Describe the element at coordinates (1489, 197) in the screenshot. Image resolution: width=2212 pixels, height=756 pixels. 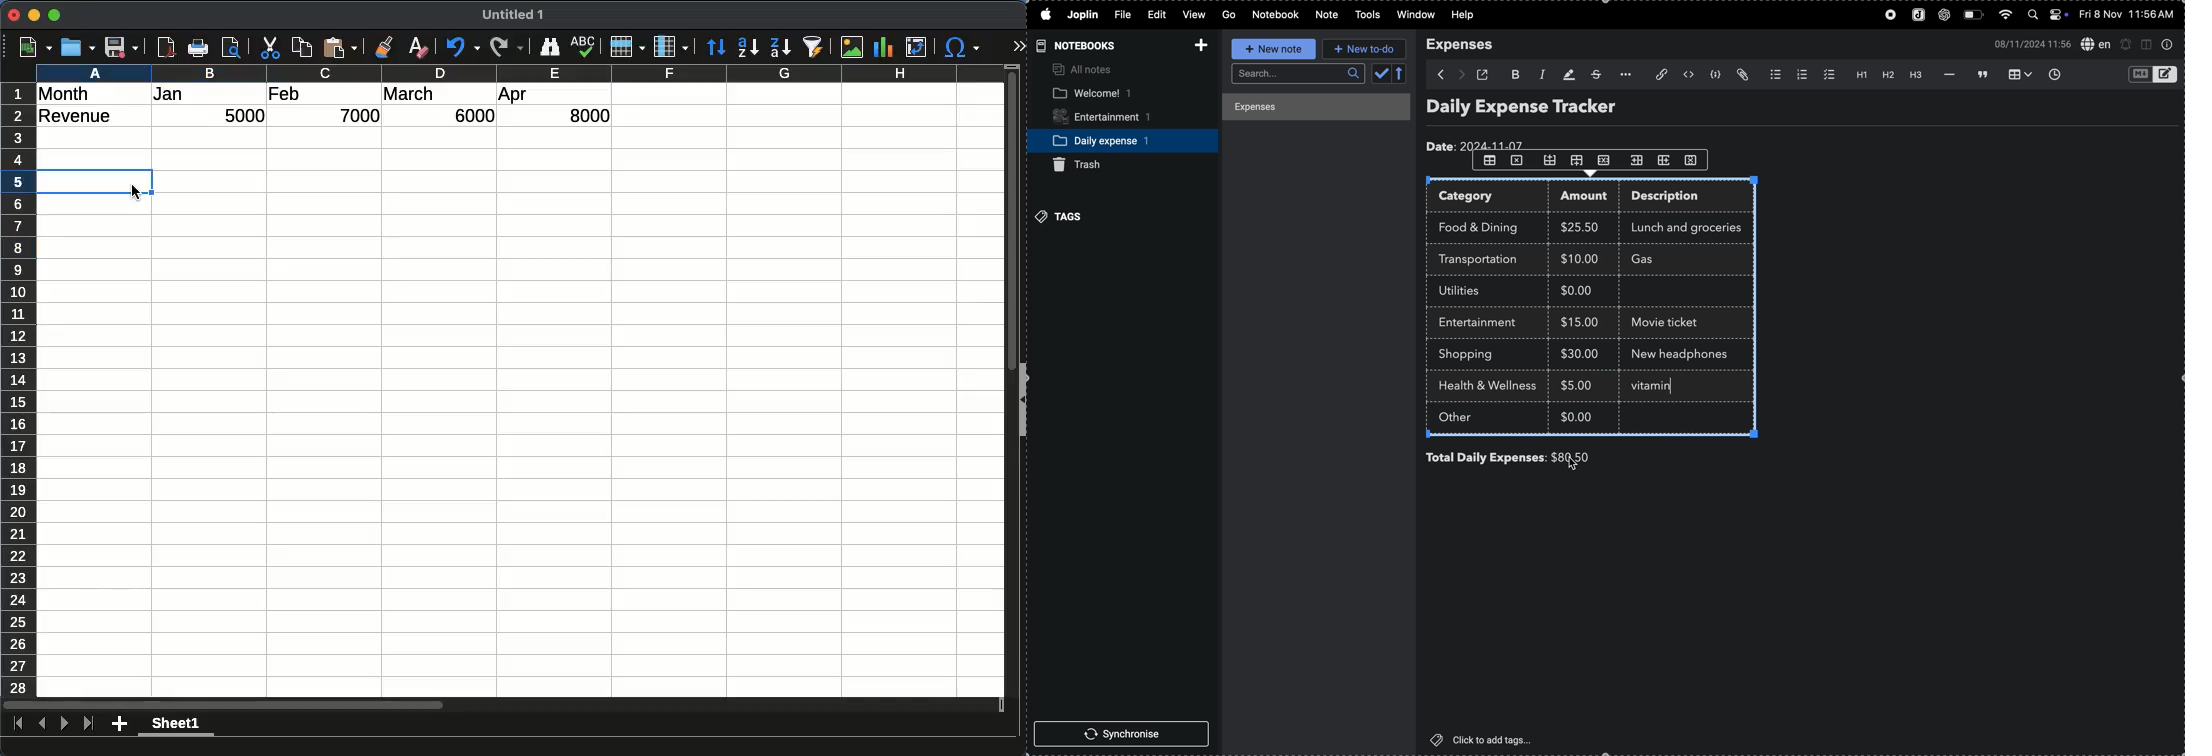
I see `category` at that location.